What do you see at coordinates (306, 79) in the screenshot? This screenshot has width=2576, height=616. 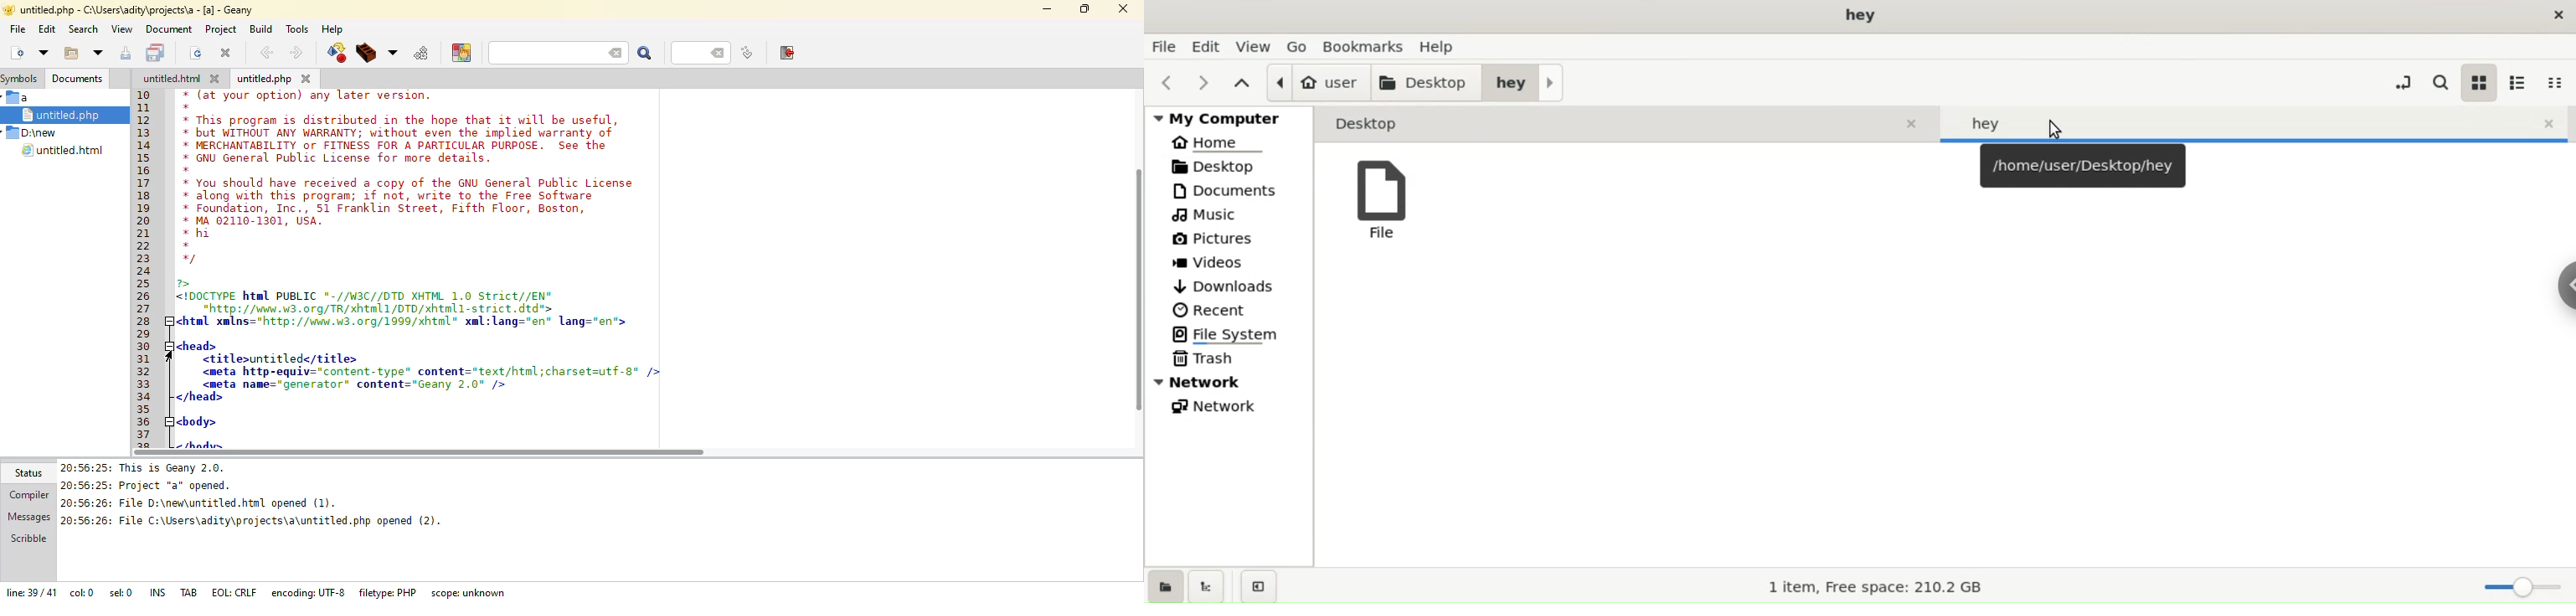 I see `close` at bounding box center [306, 79].